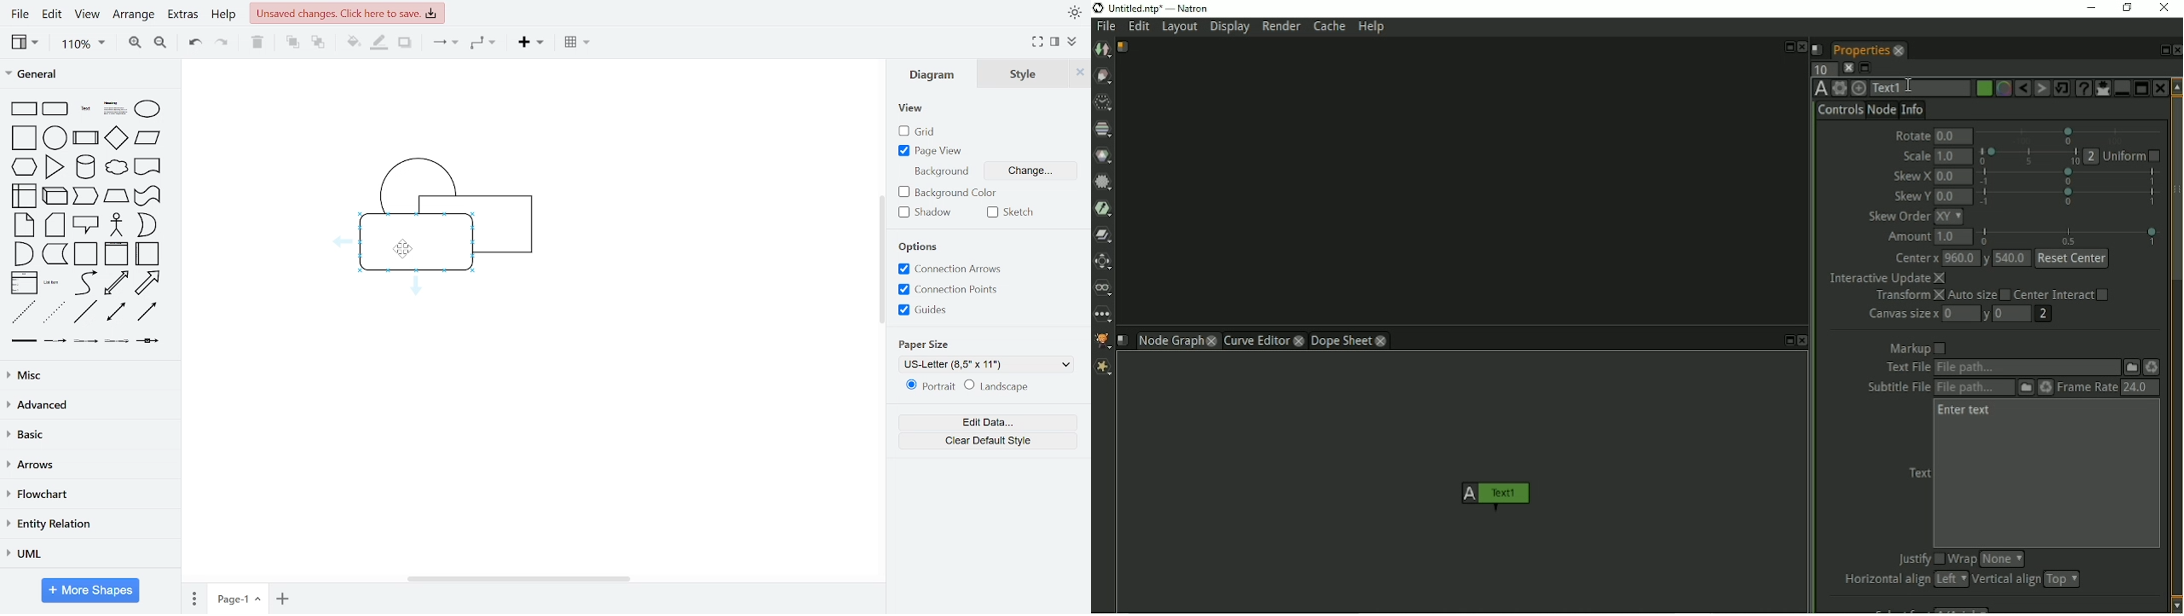 This screenshot has height=616, width=2184. I want to click on shadow, so click(408, 45).